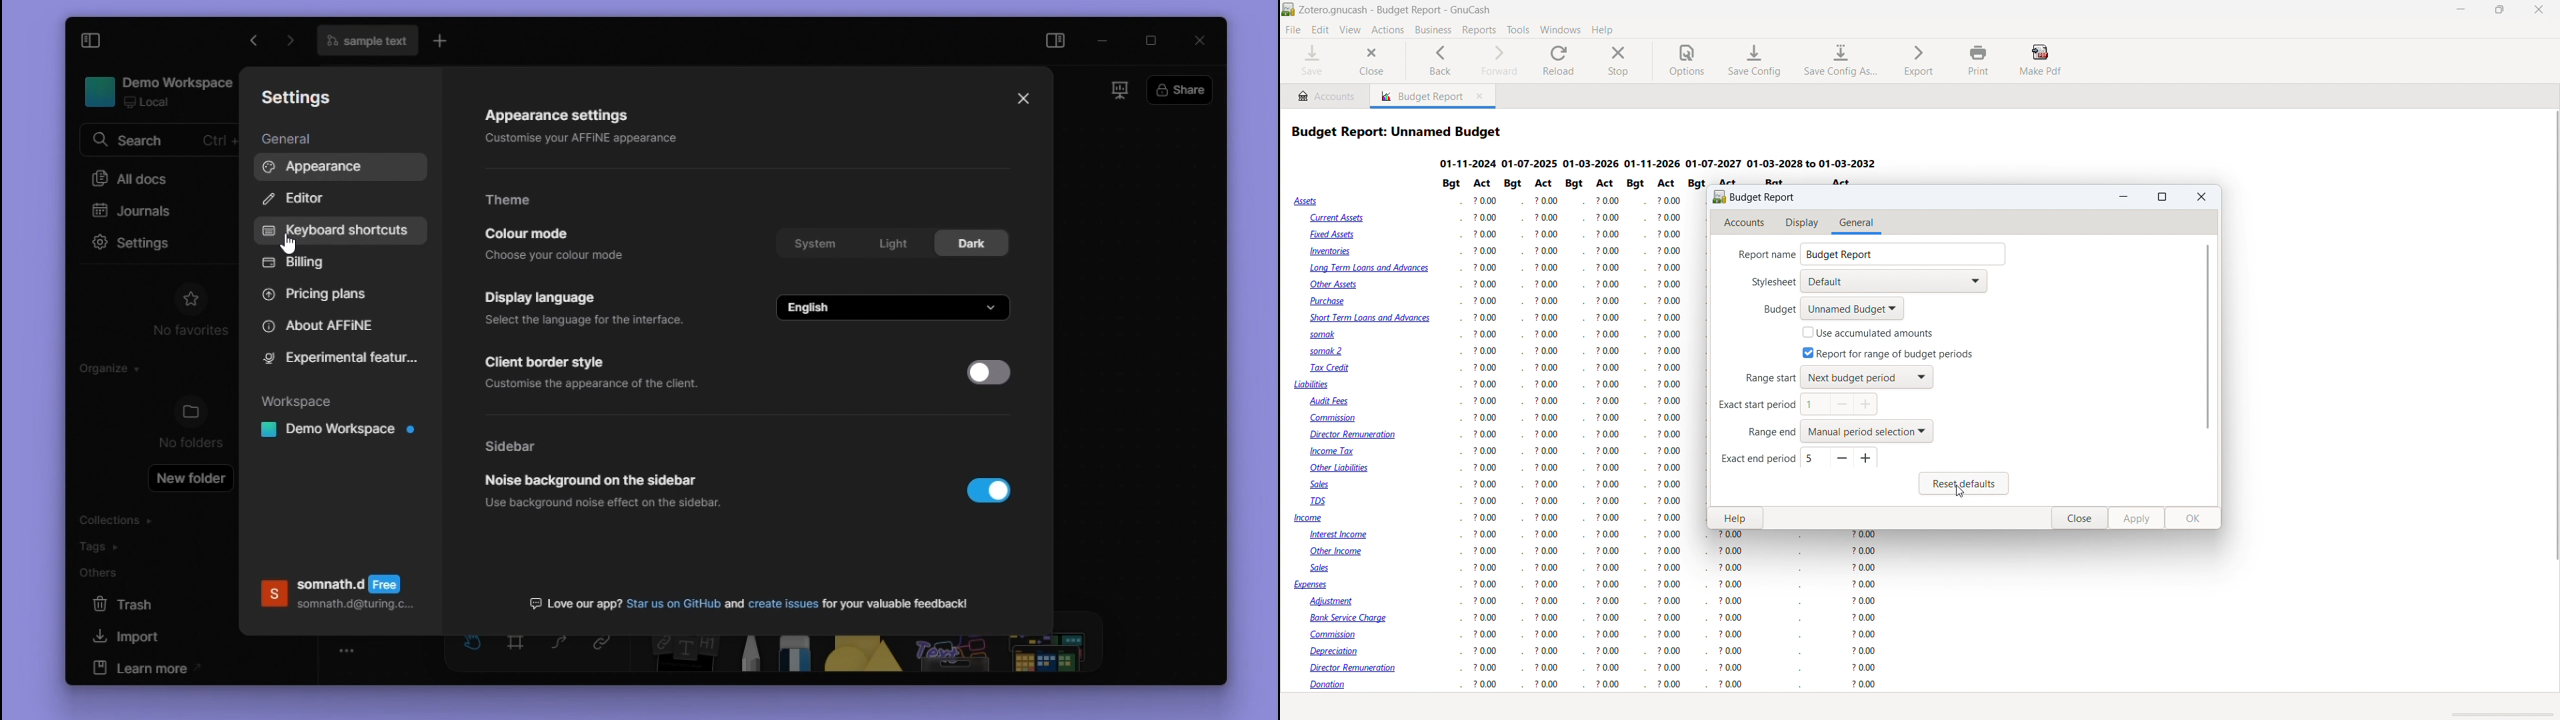  I want to click on save configuration as, so click(1839, 61).